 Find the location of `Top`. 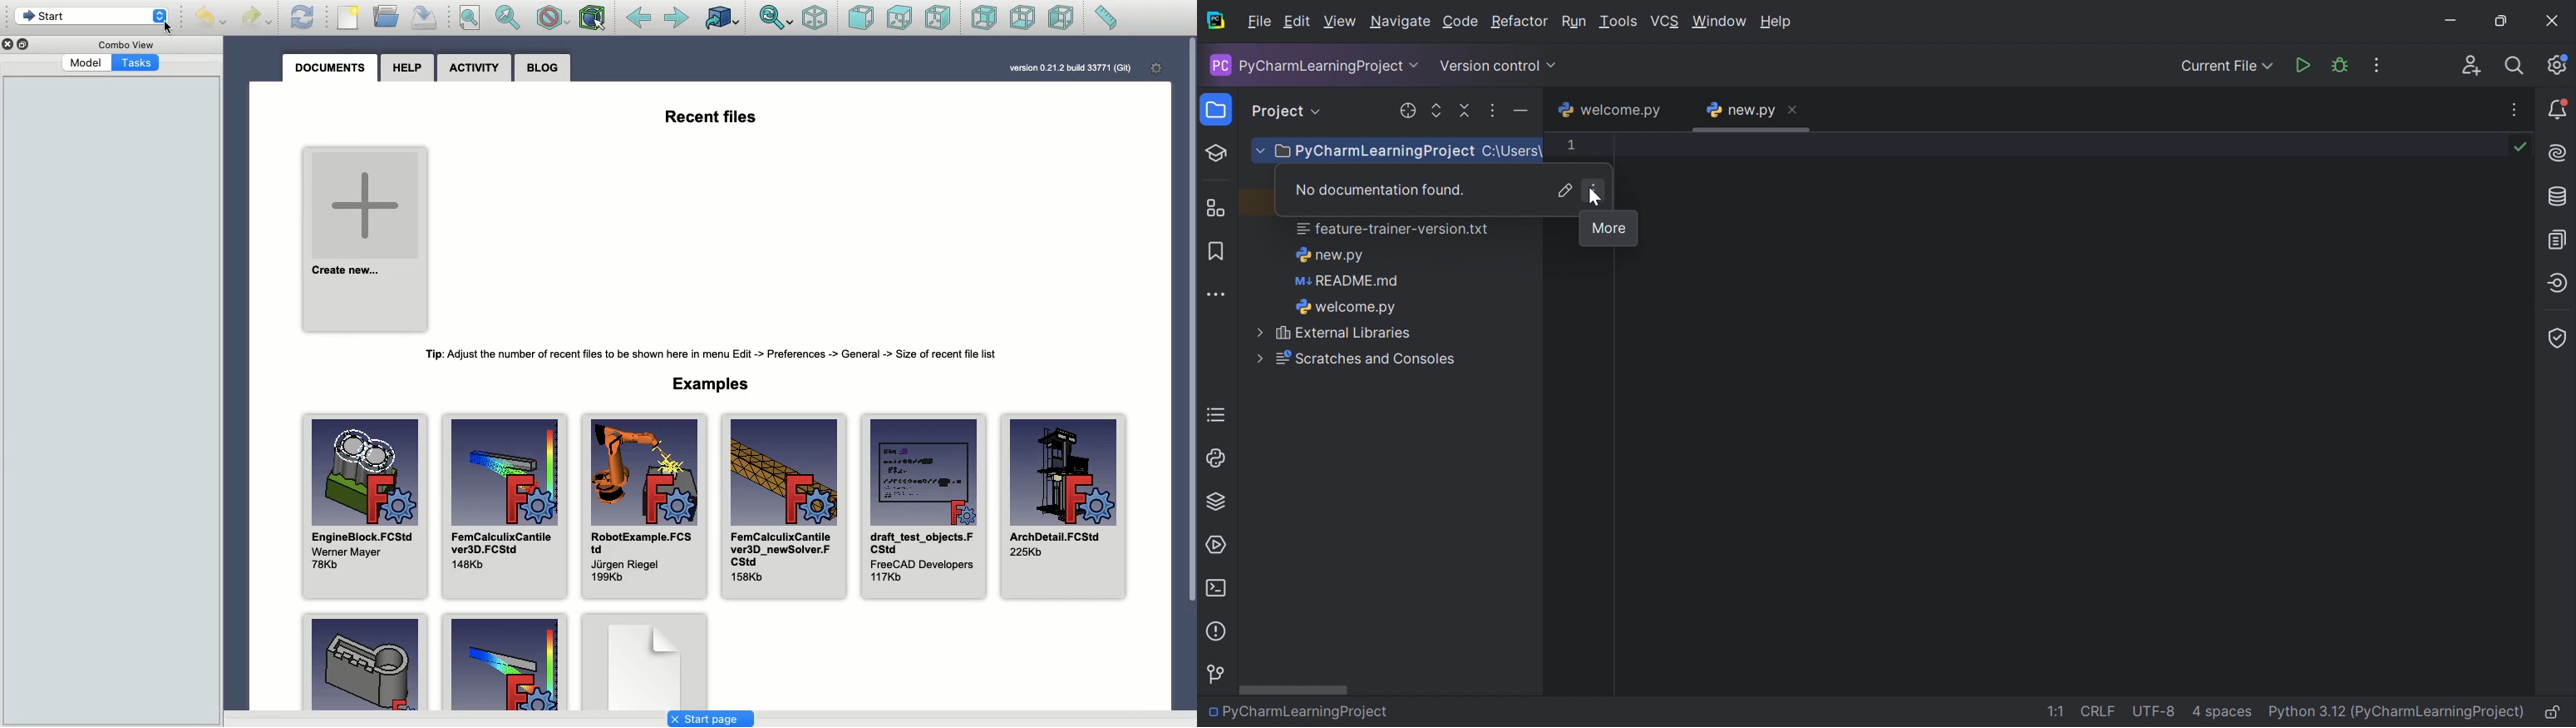

Top is located at coordinates (899, 18).